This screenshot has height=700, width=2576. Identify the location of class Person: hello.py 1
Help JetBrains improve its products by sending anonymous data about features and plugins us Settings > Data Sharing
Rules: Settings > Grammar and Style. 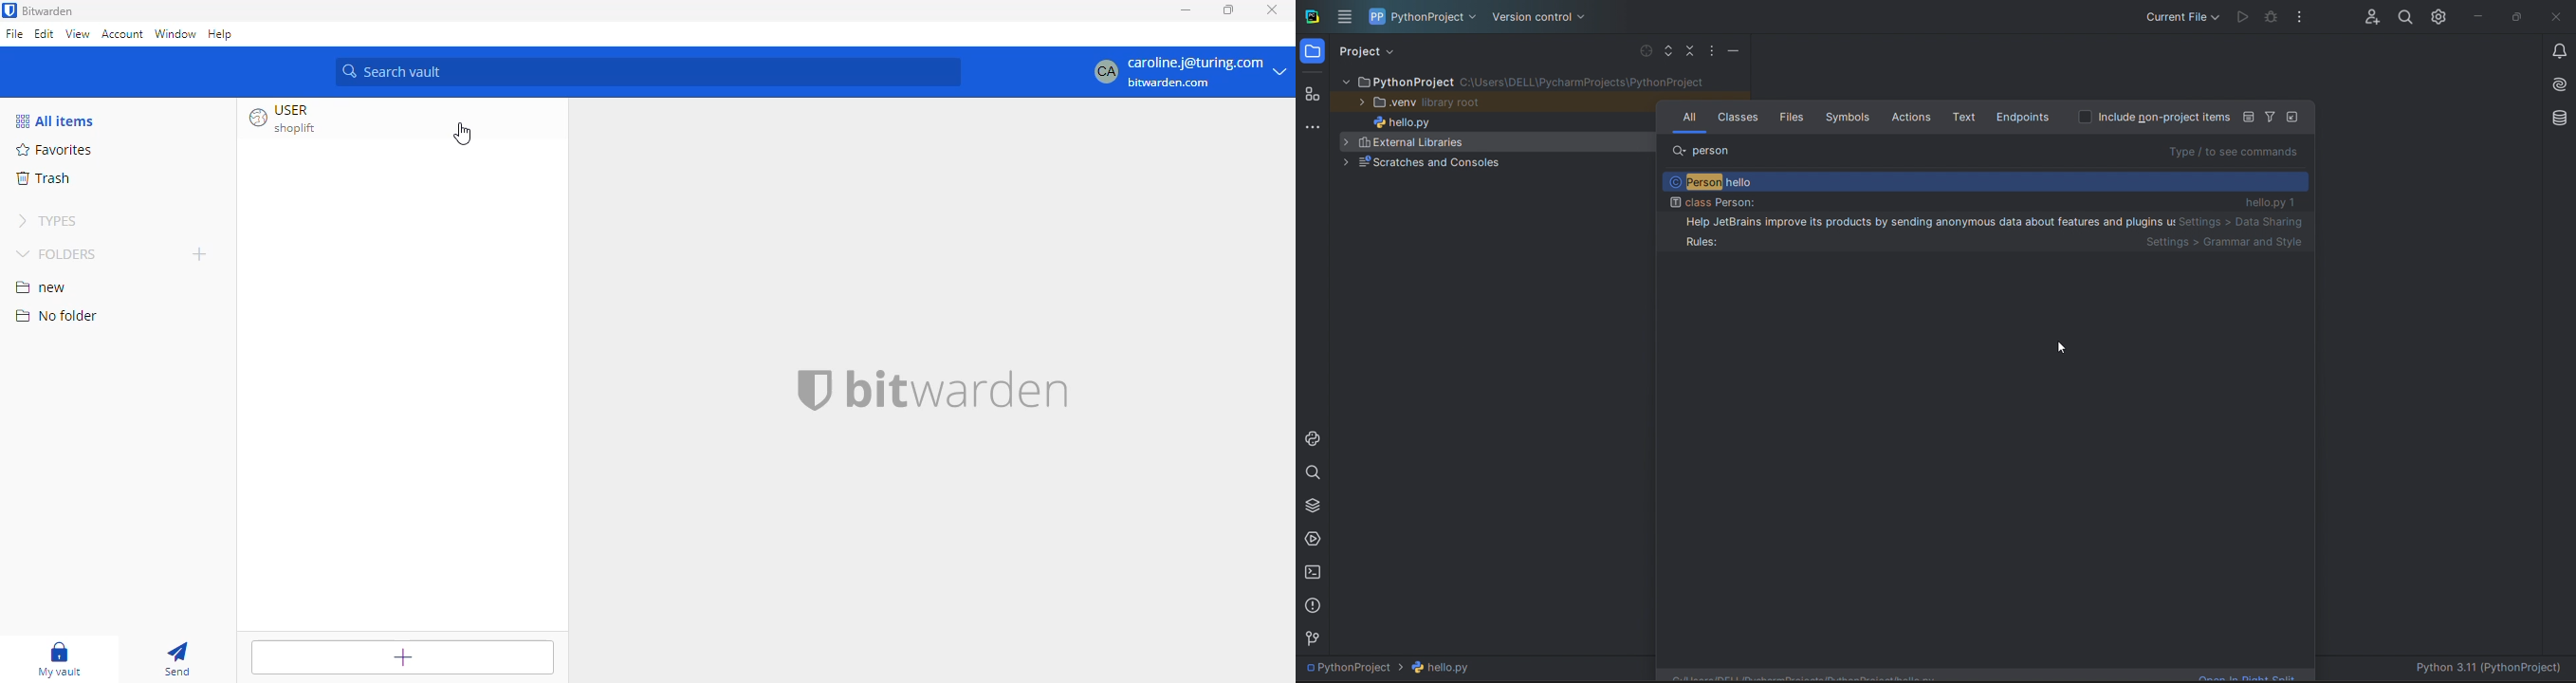
(1984, 225).